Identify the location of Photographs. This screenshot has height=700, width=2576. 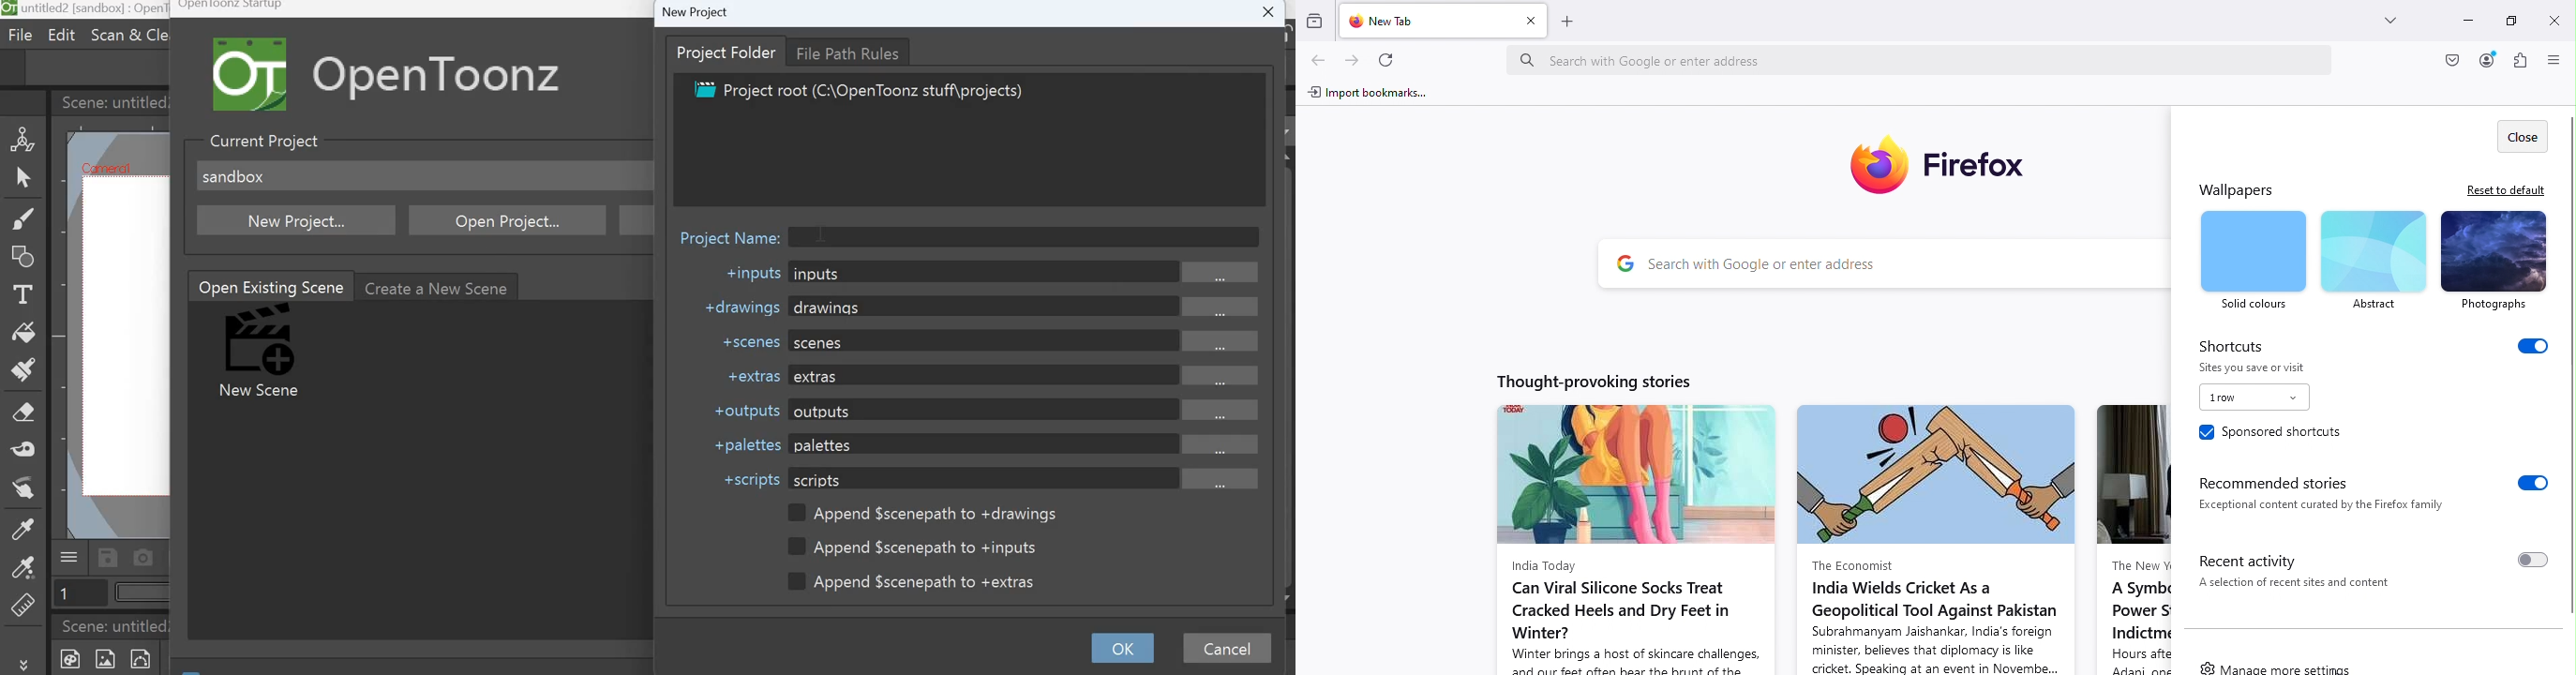
(2494, 262).